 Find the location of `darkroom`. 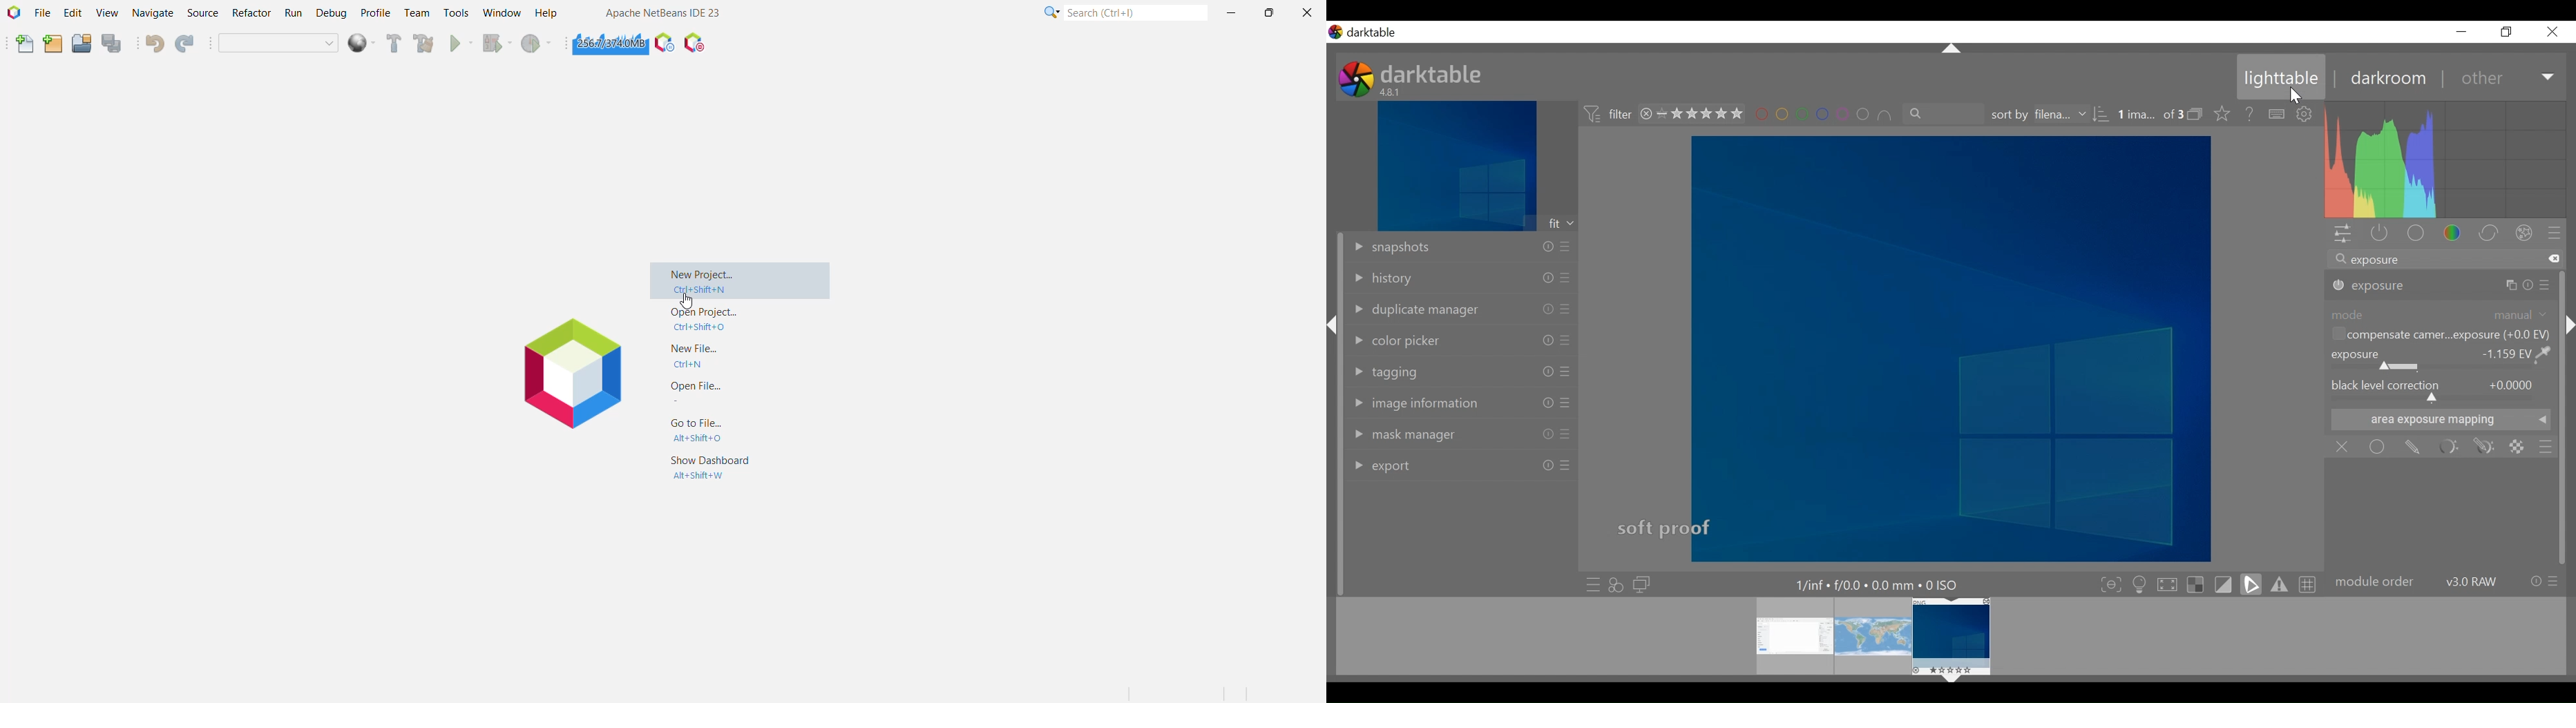

darkroom is located at coordinates (2383, 80).